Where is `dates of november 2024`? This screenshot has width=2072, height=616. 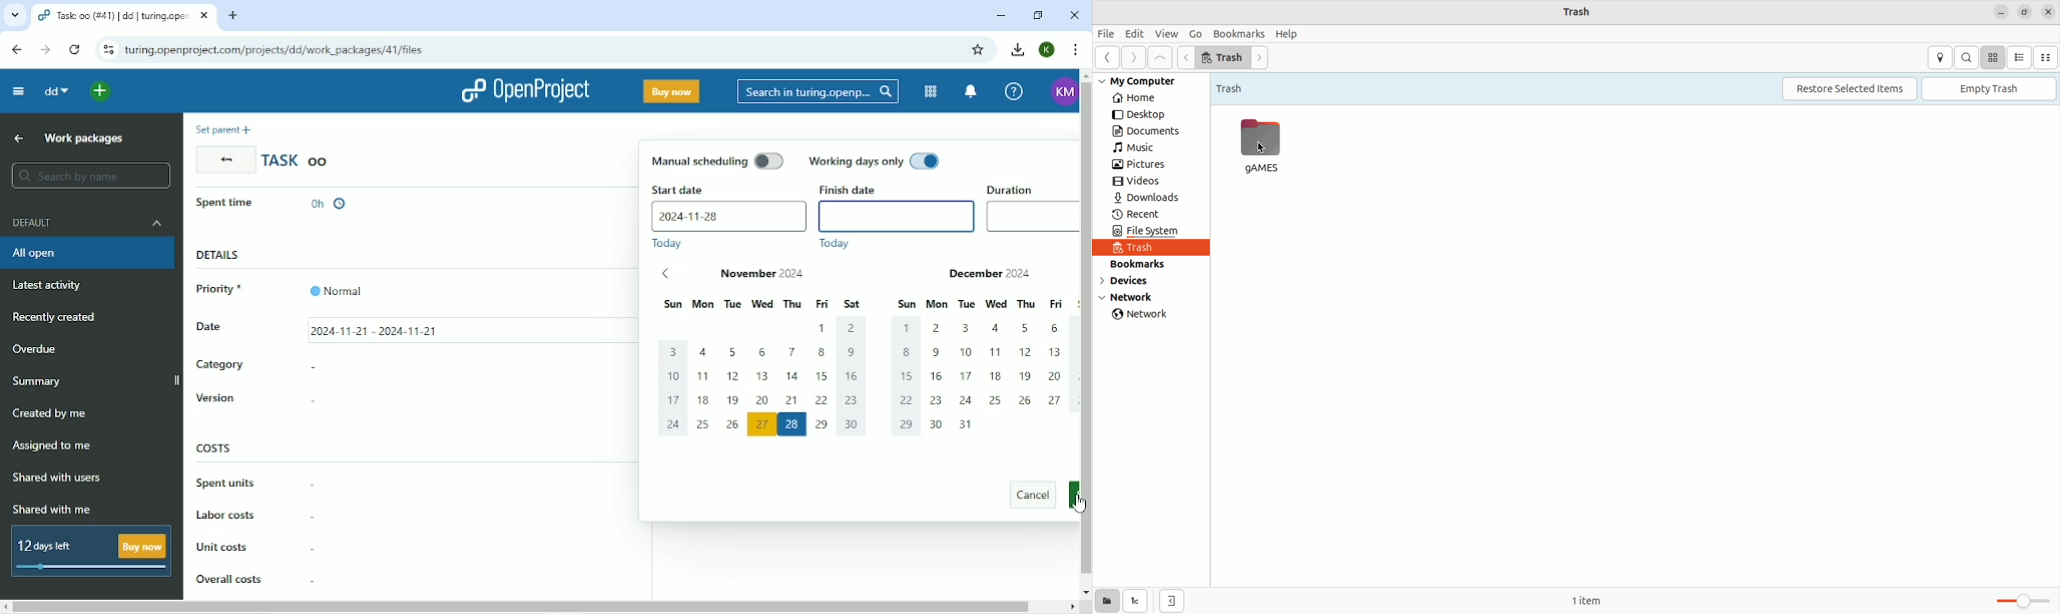
dates of november 2024 is located at coordinates (760, 382).